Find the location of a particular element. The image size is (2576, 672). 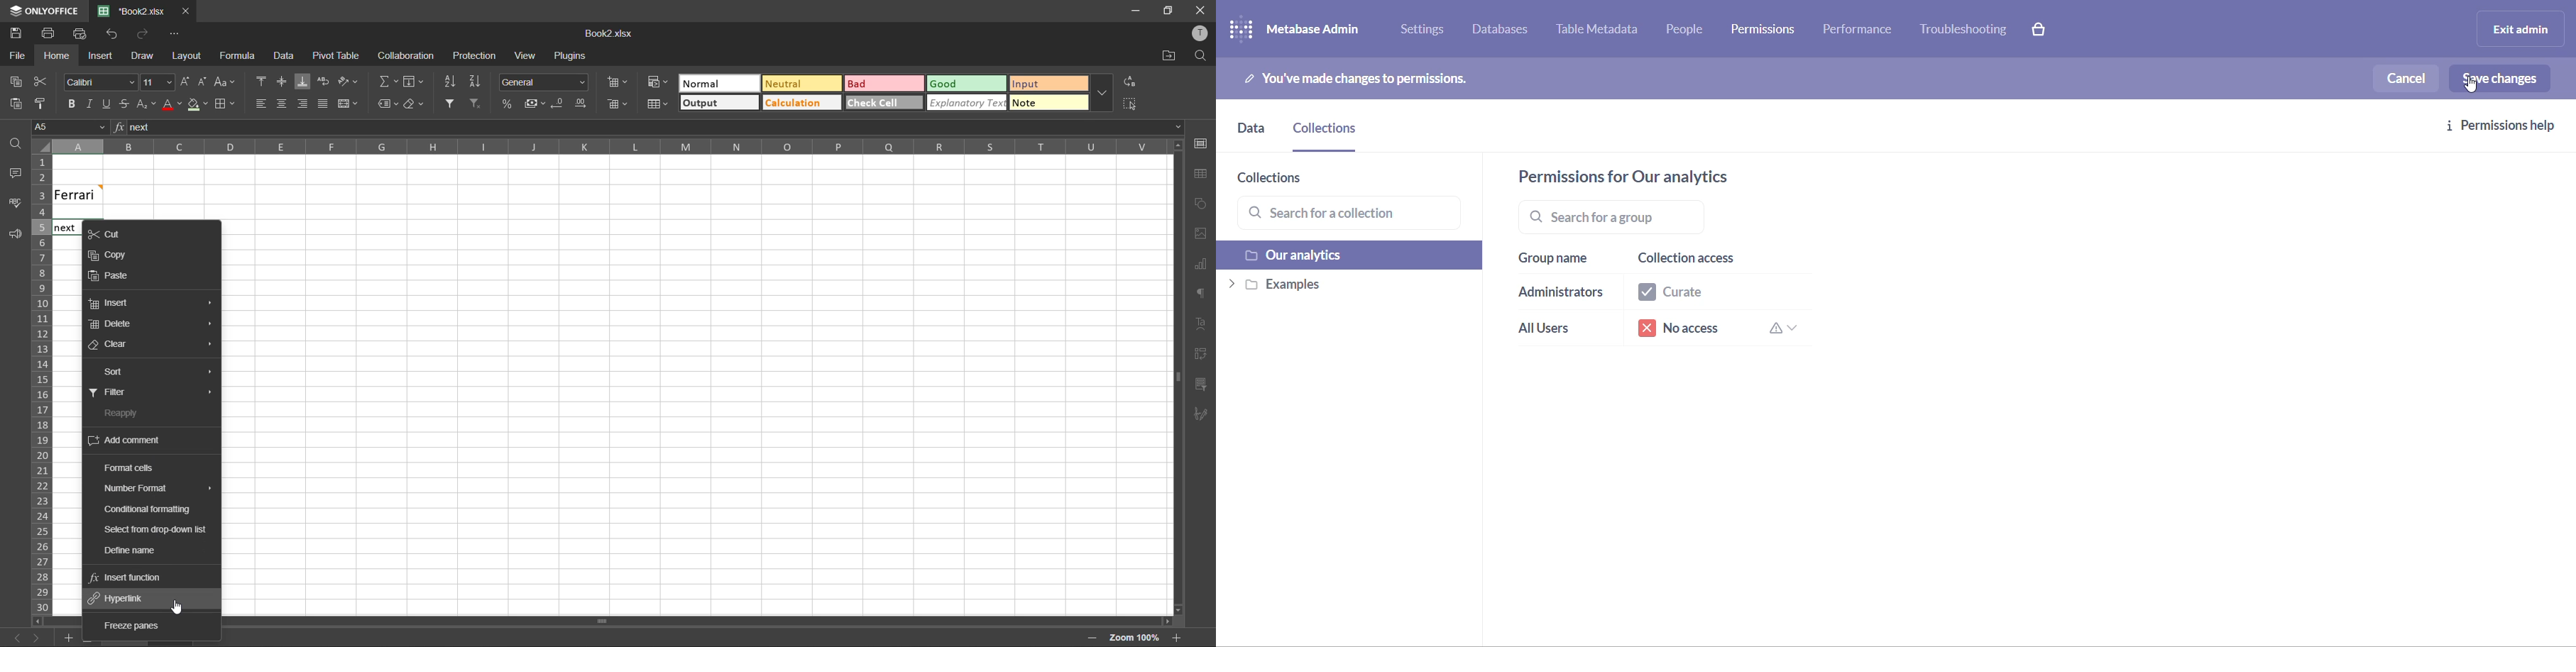

bad is located at coordinates (874, 84).